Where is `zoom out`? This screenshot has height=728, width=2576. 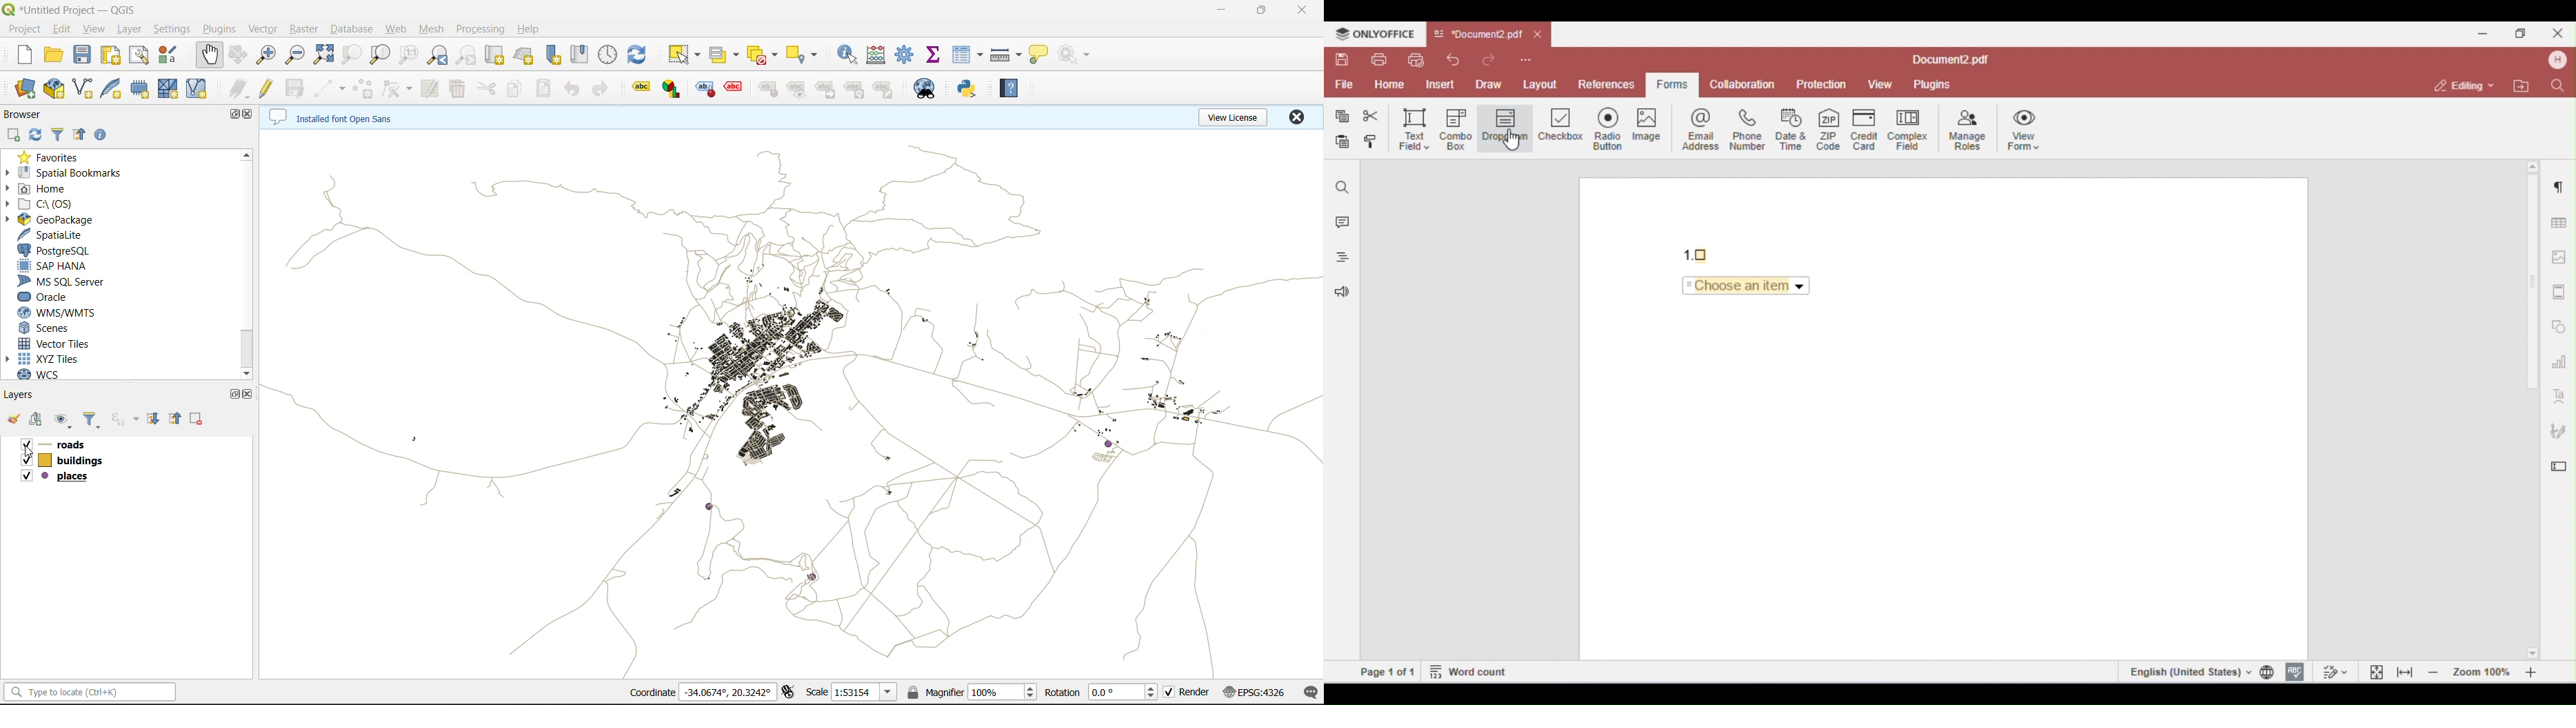
zoom out is located at coordinates (298, 56).